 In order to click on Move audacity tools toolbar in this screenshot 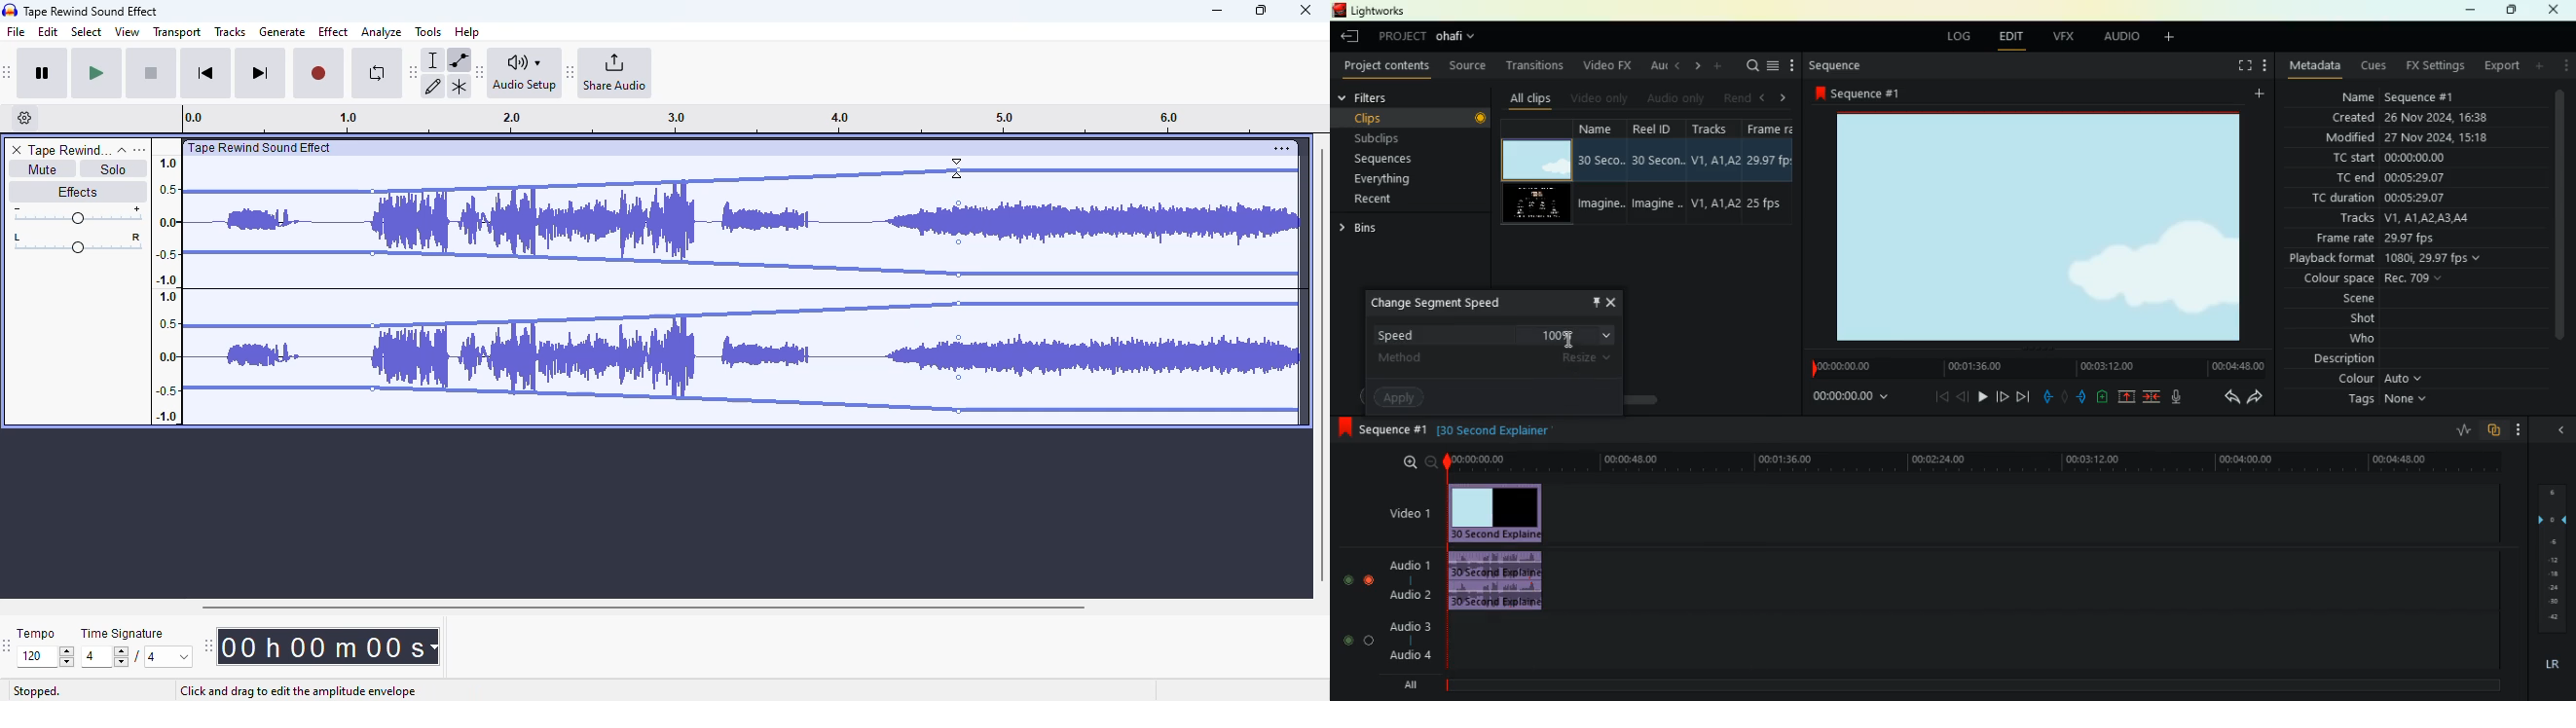, I will do `click(414, 71)`.